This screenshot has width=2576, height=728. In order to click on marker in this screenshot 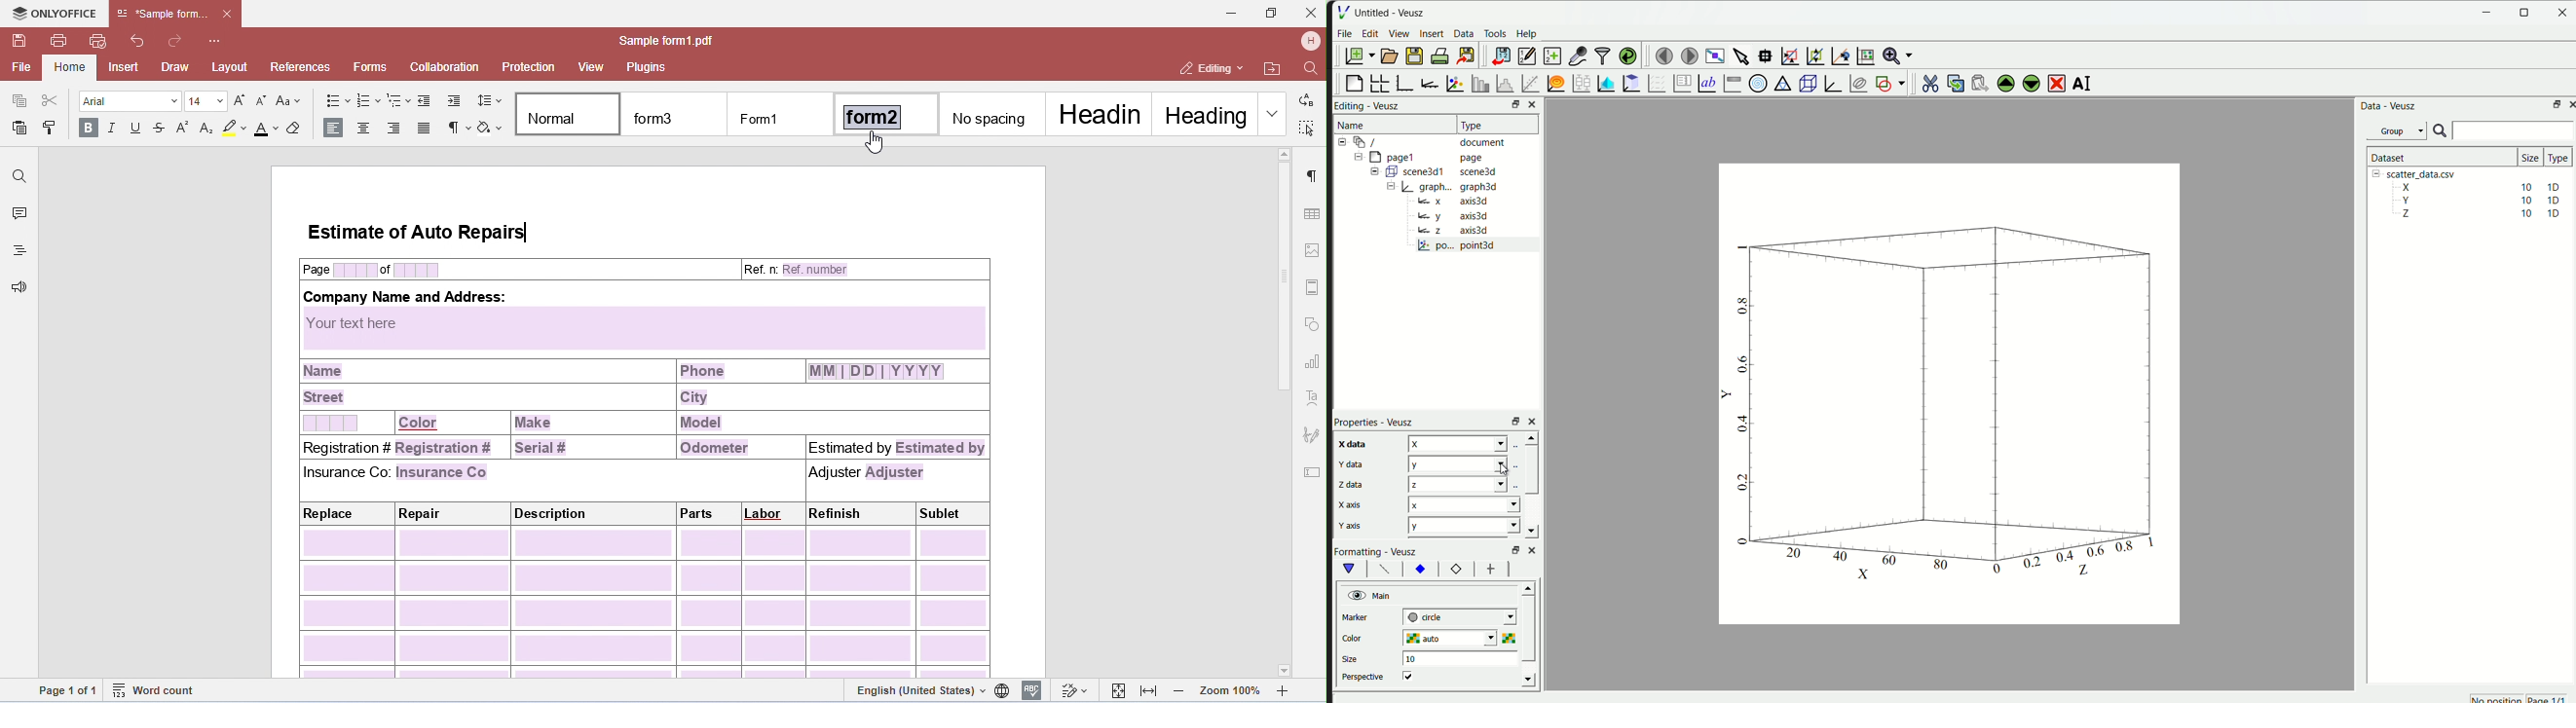, I will do `click(1360, 617)`.